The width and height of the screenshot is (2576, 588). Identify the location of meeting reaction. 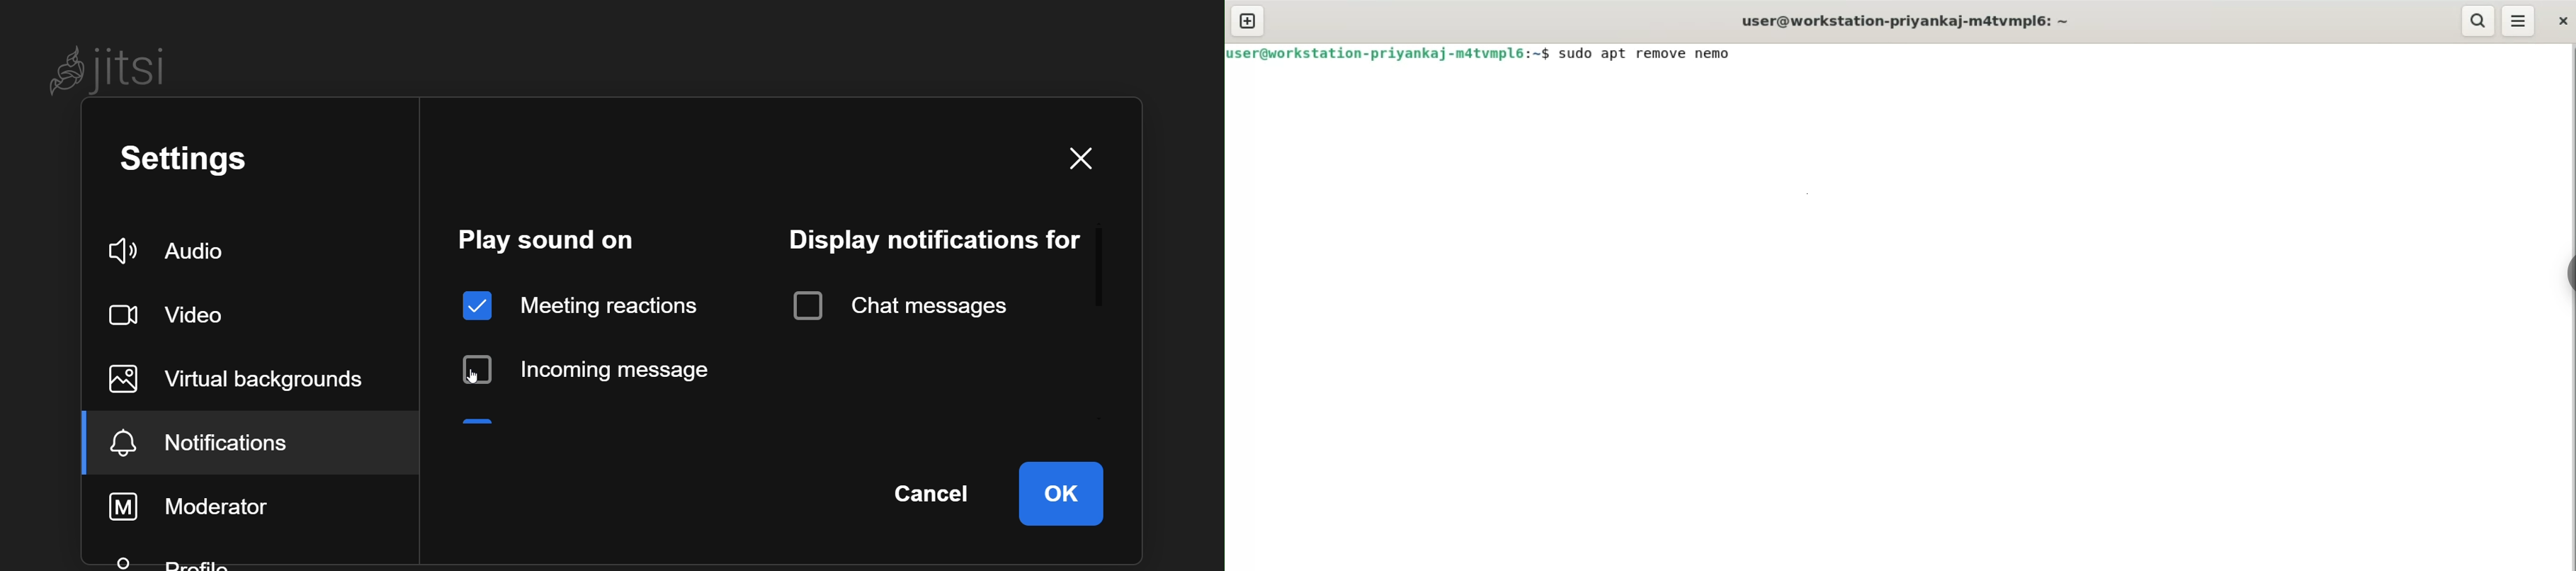
(582, 303).